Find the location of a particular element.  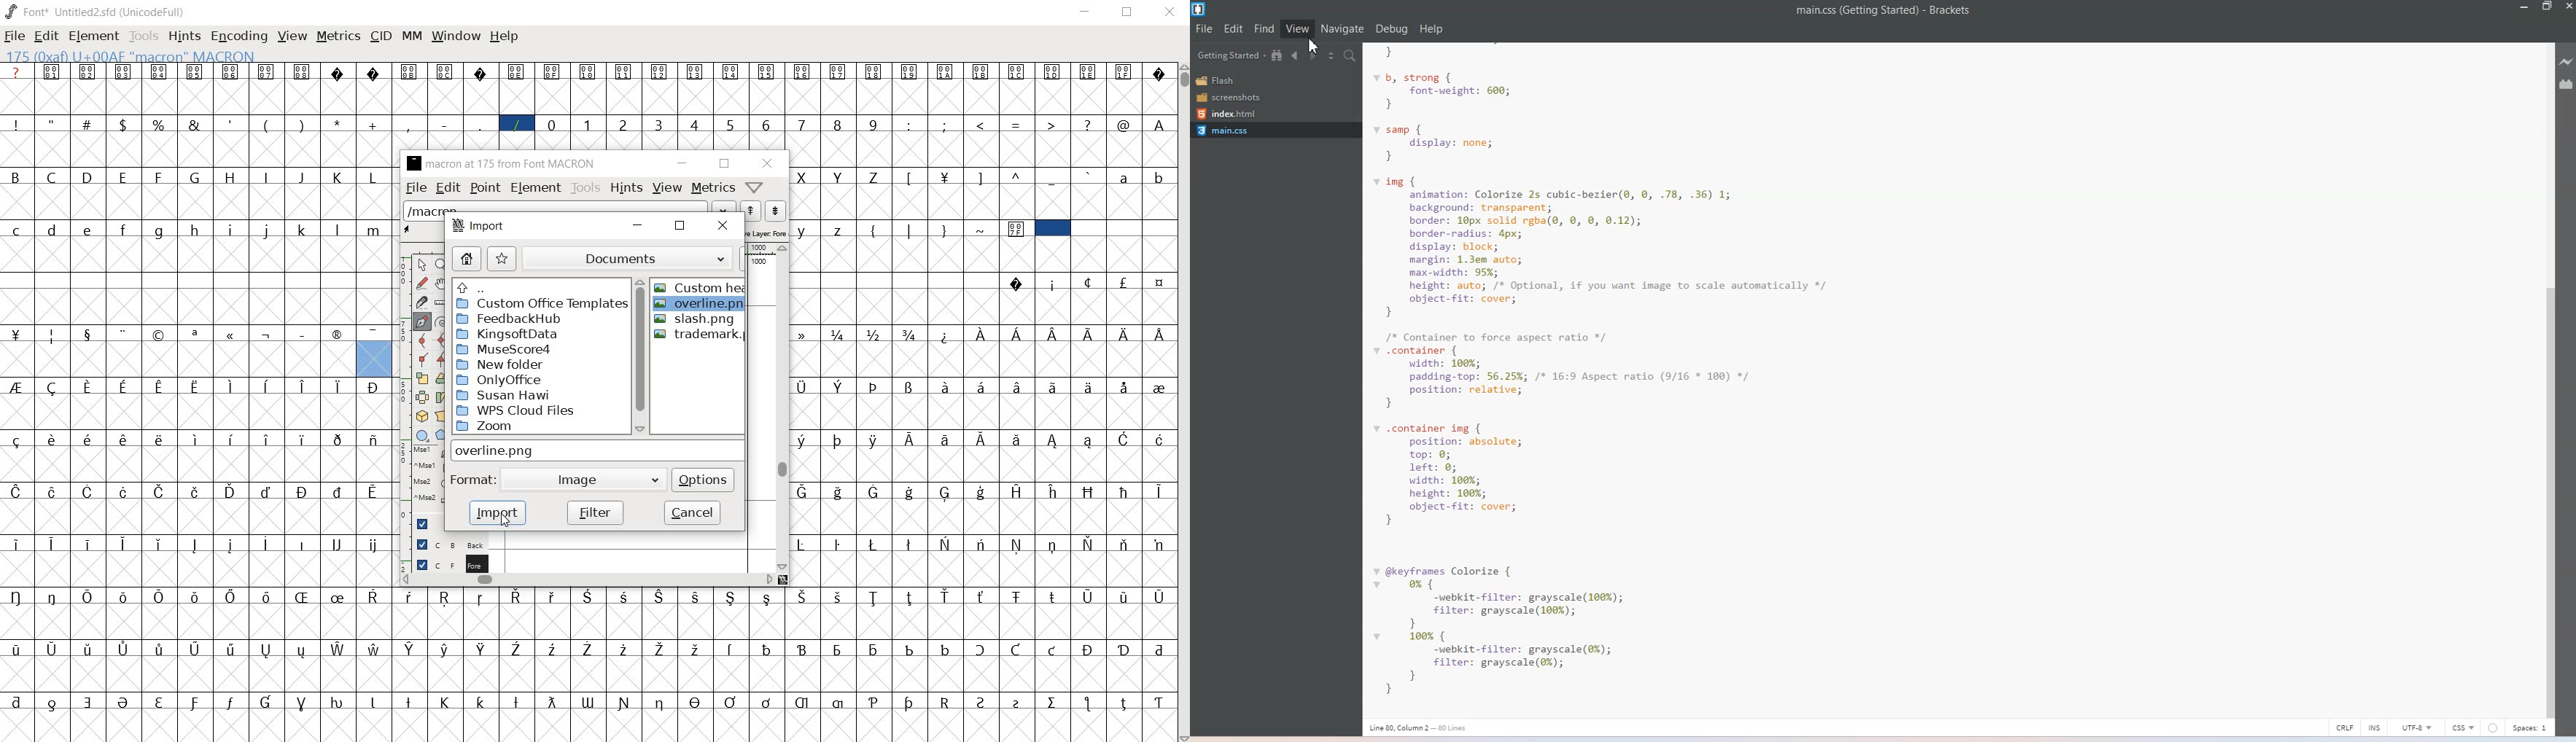

hints is located at coordinates (624, 187).